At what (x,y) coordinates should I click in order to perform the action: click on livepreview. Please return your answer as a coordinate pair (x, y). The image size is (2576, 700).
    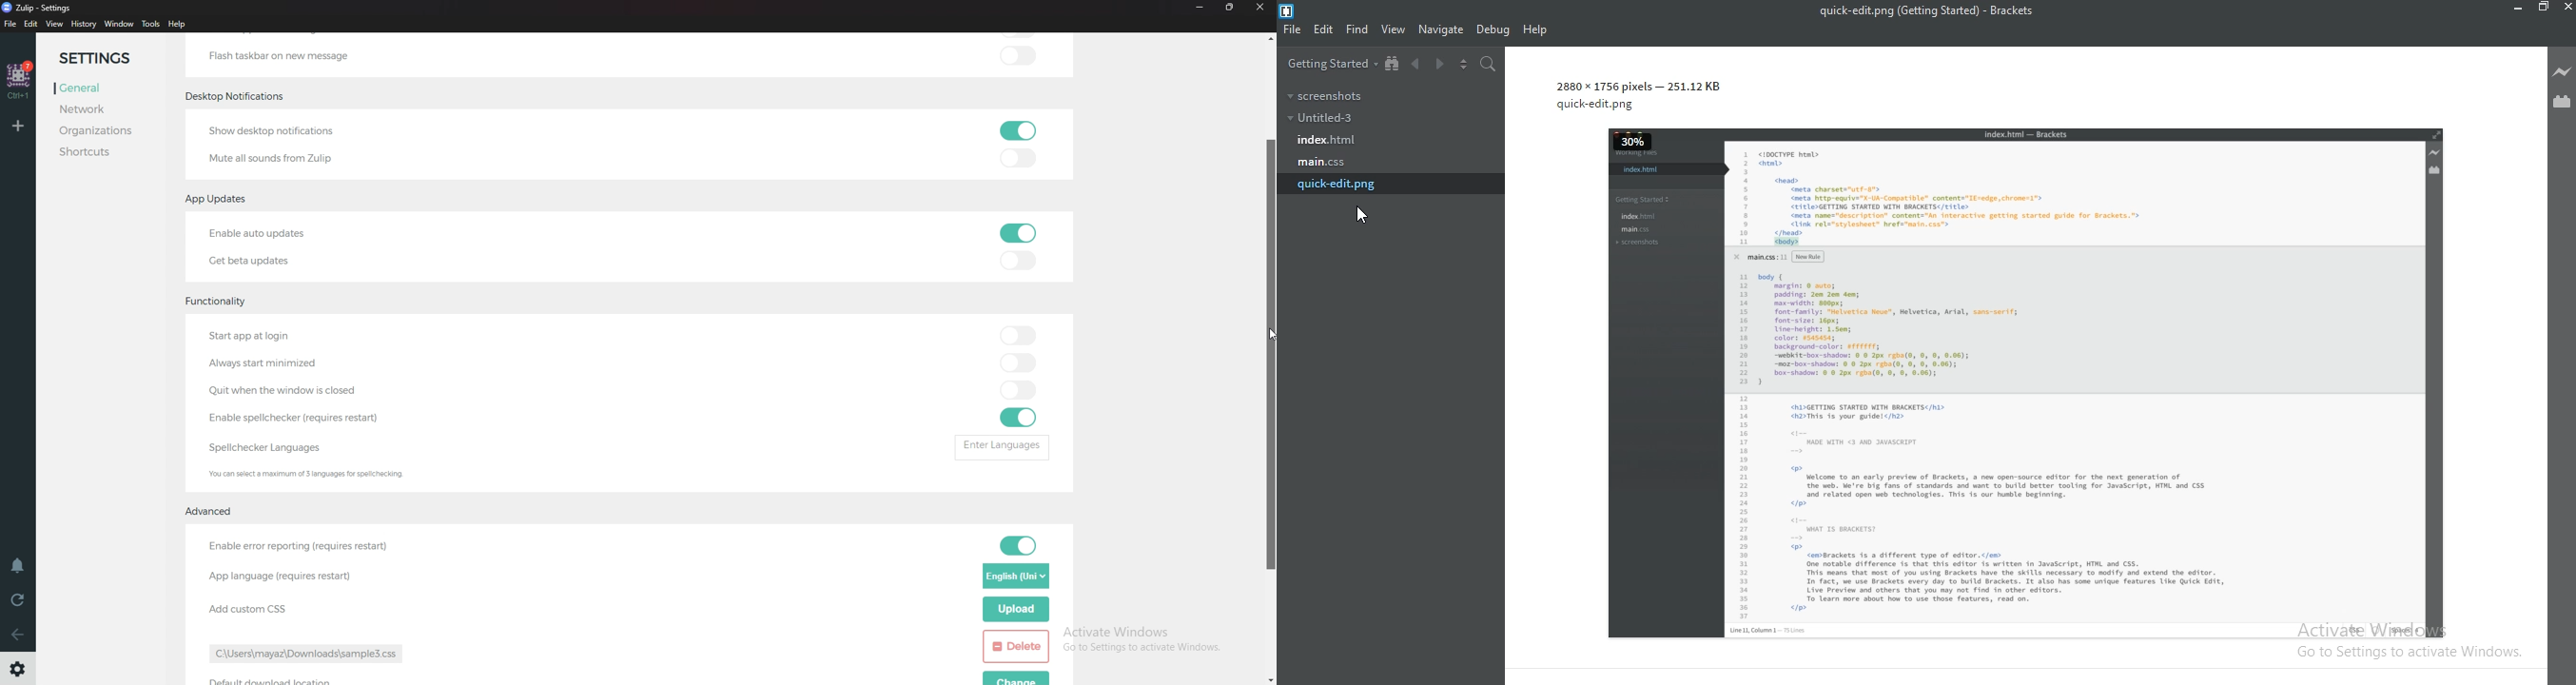
    Looking at the image, I should click on (2562, 70).